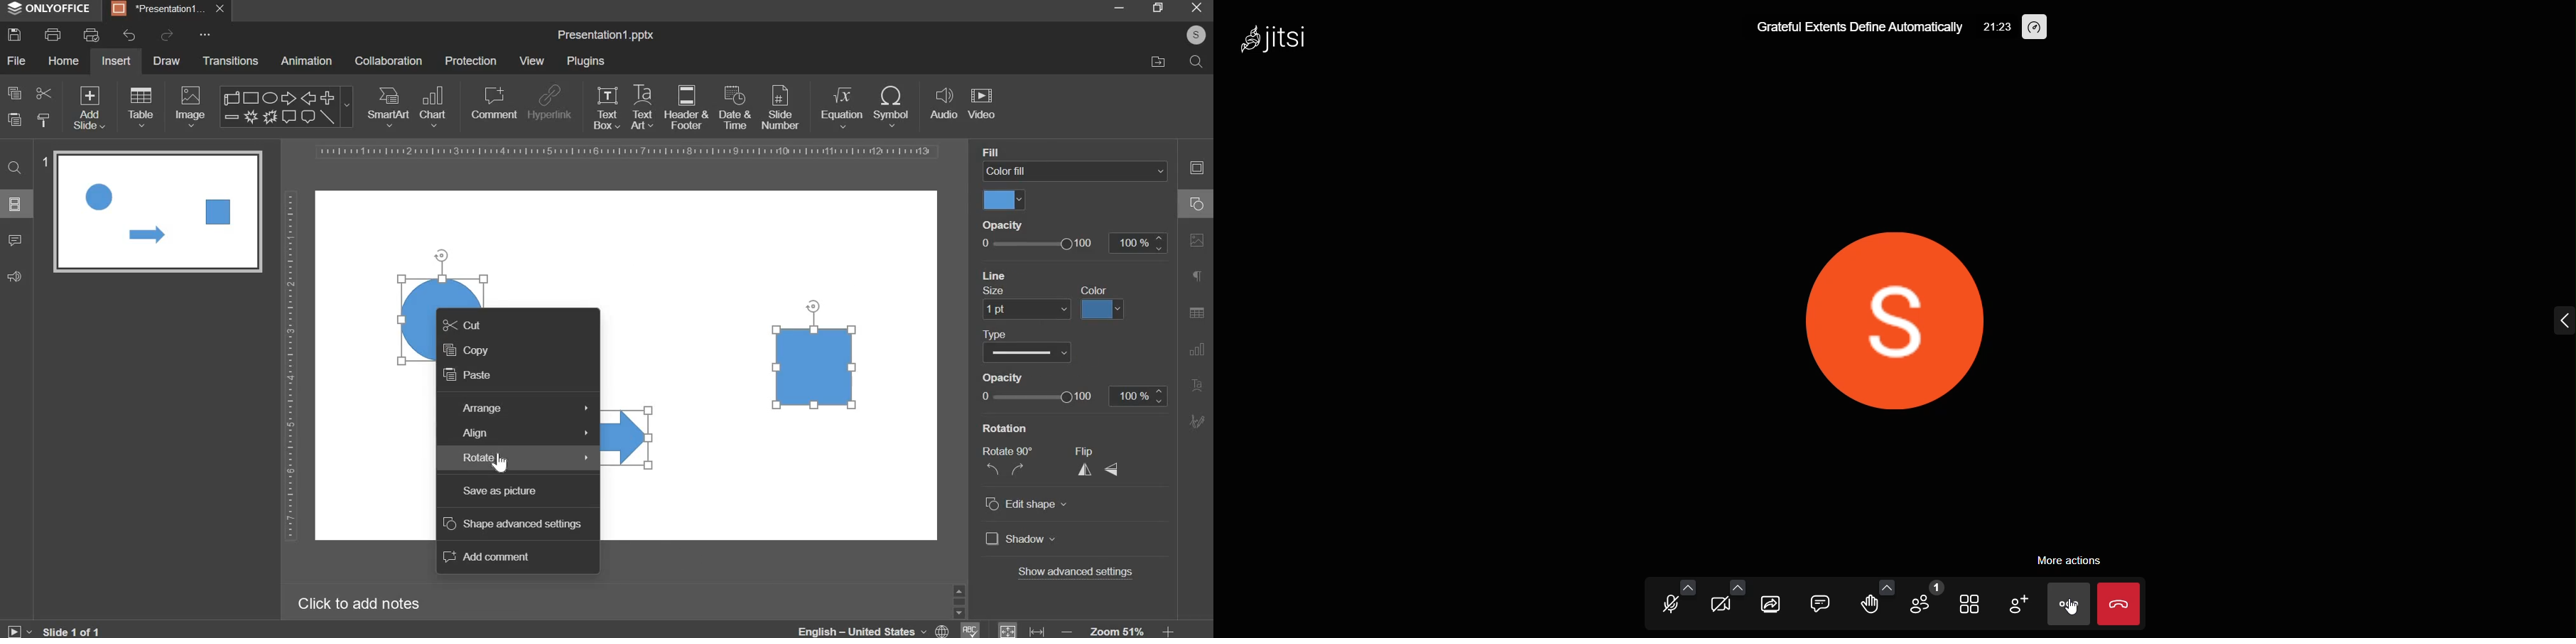 This screenshot has height=644, width=2576. What do you see at coordinates (2559, 320) in the screenshot?
I see `expand` at bounding box center [2559, 320].